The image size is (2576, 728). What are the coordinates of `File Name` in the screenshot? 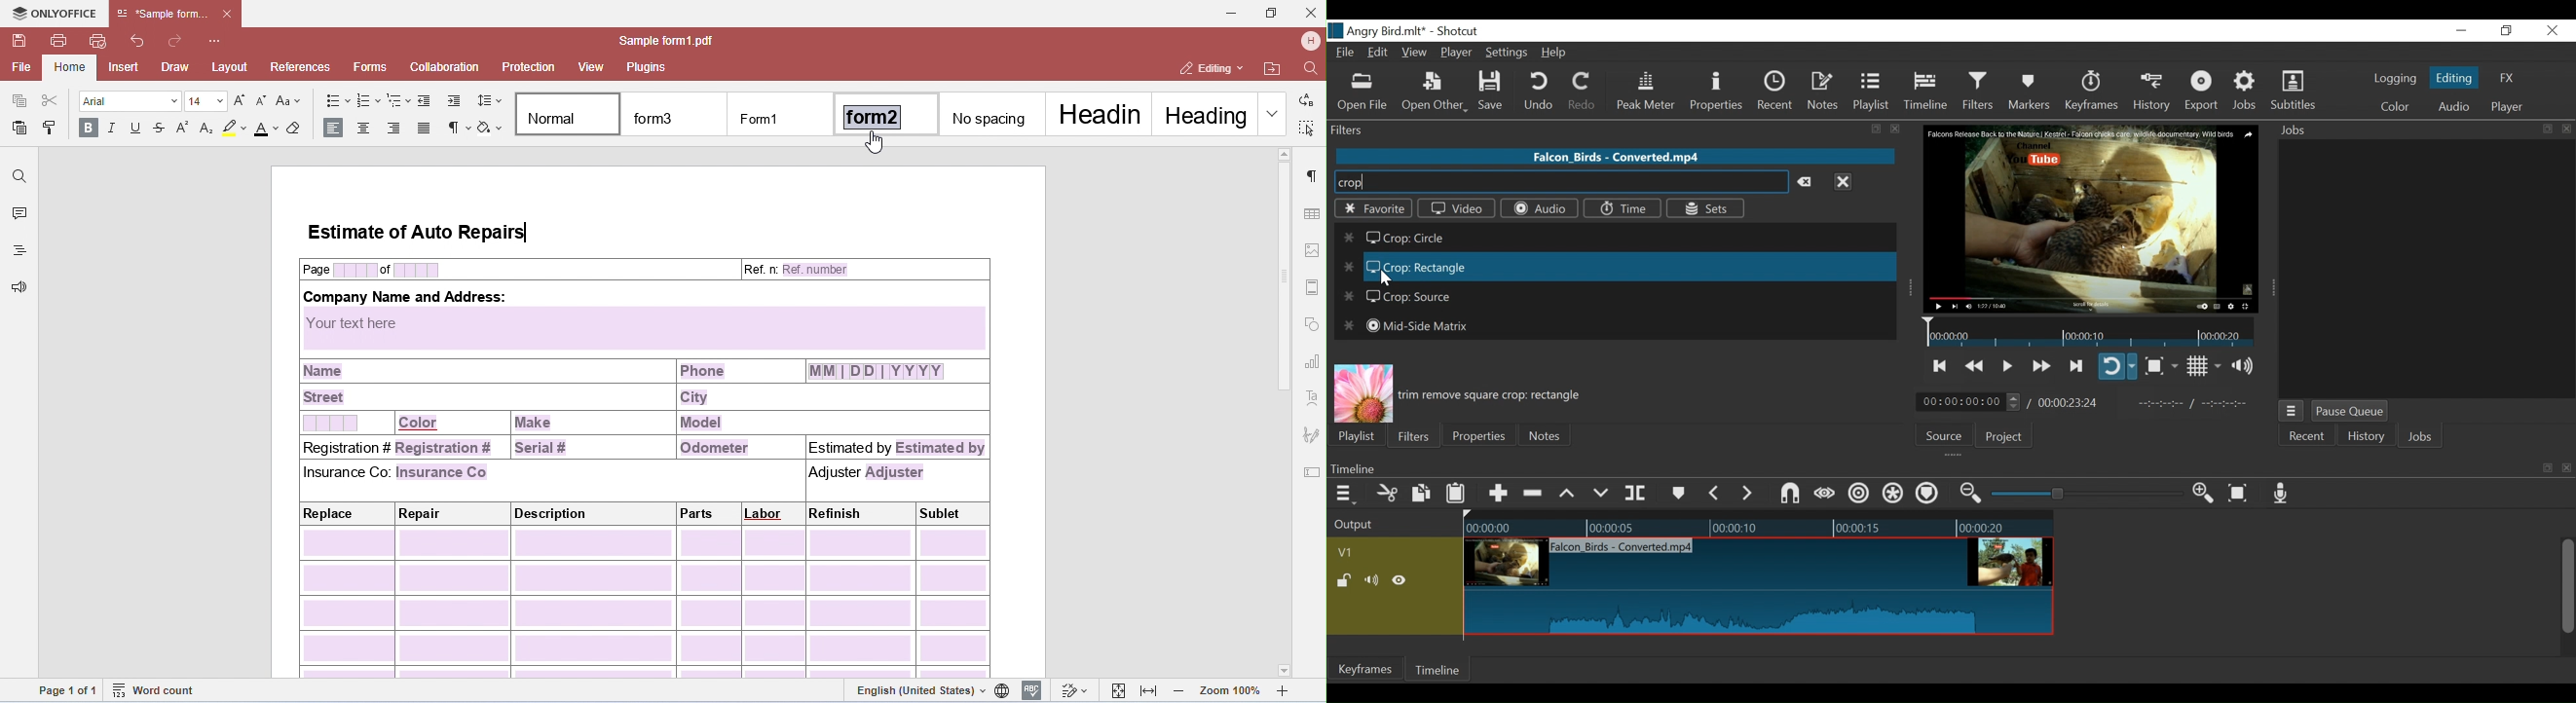 It's located at (1347, 54).